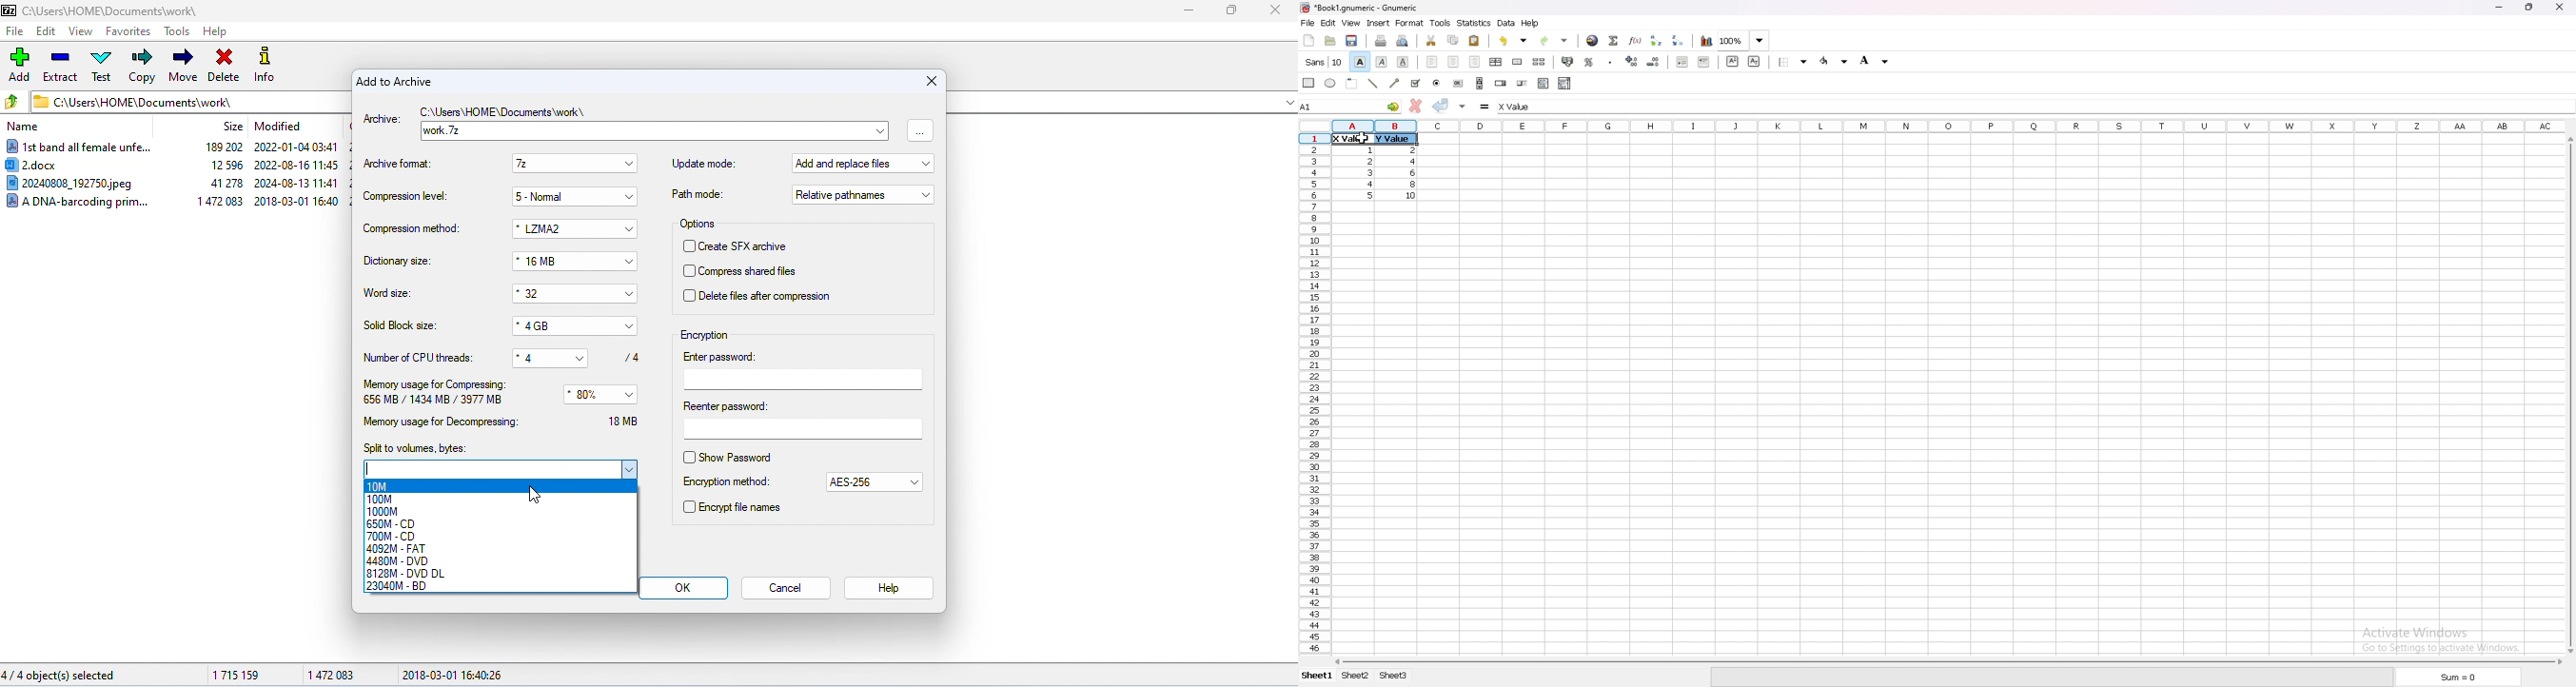 This screenshot has width=2576, height=700. Describe the element at coordinates (1432, 61) in the screenshot. I see `left align` at that location.